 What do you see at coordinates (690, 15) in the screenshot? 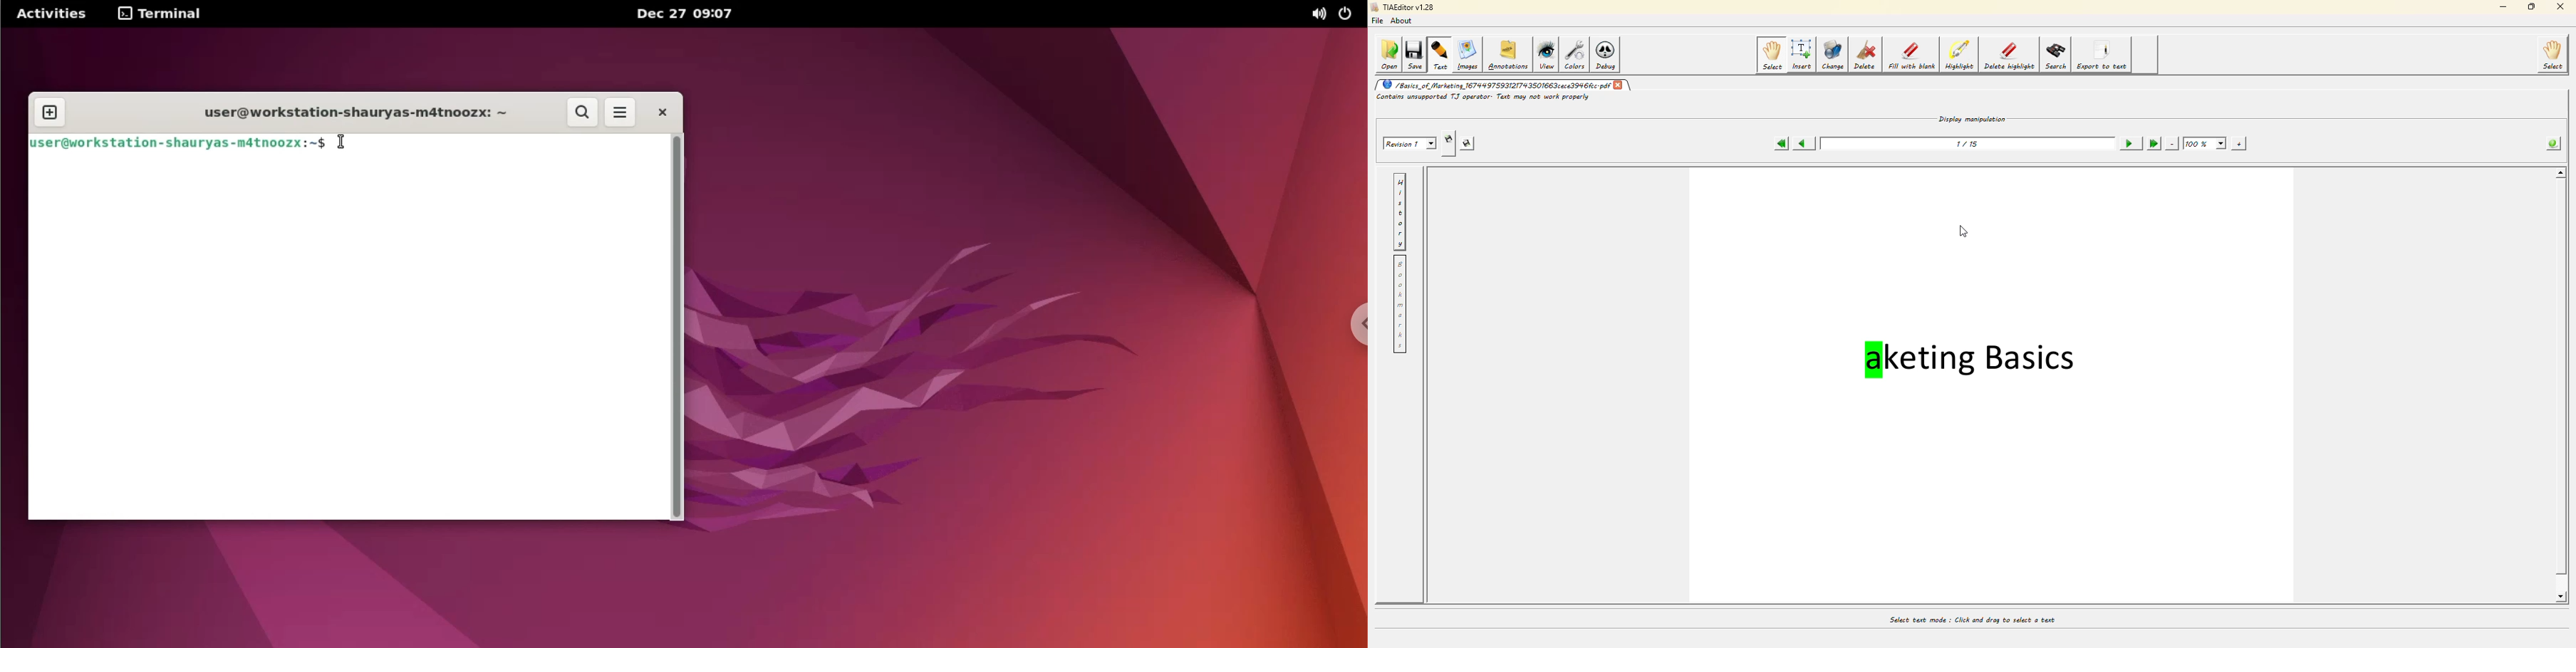
I see `Dec 27 09:07` at bounding box center [690, 15].